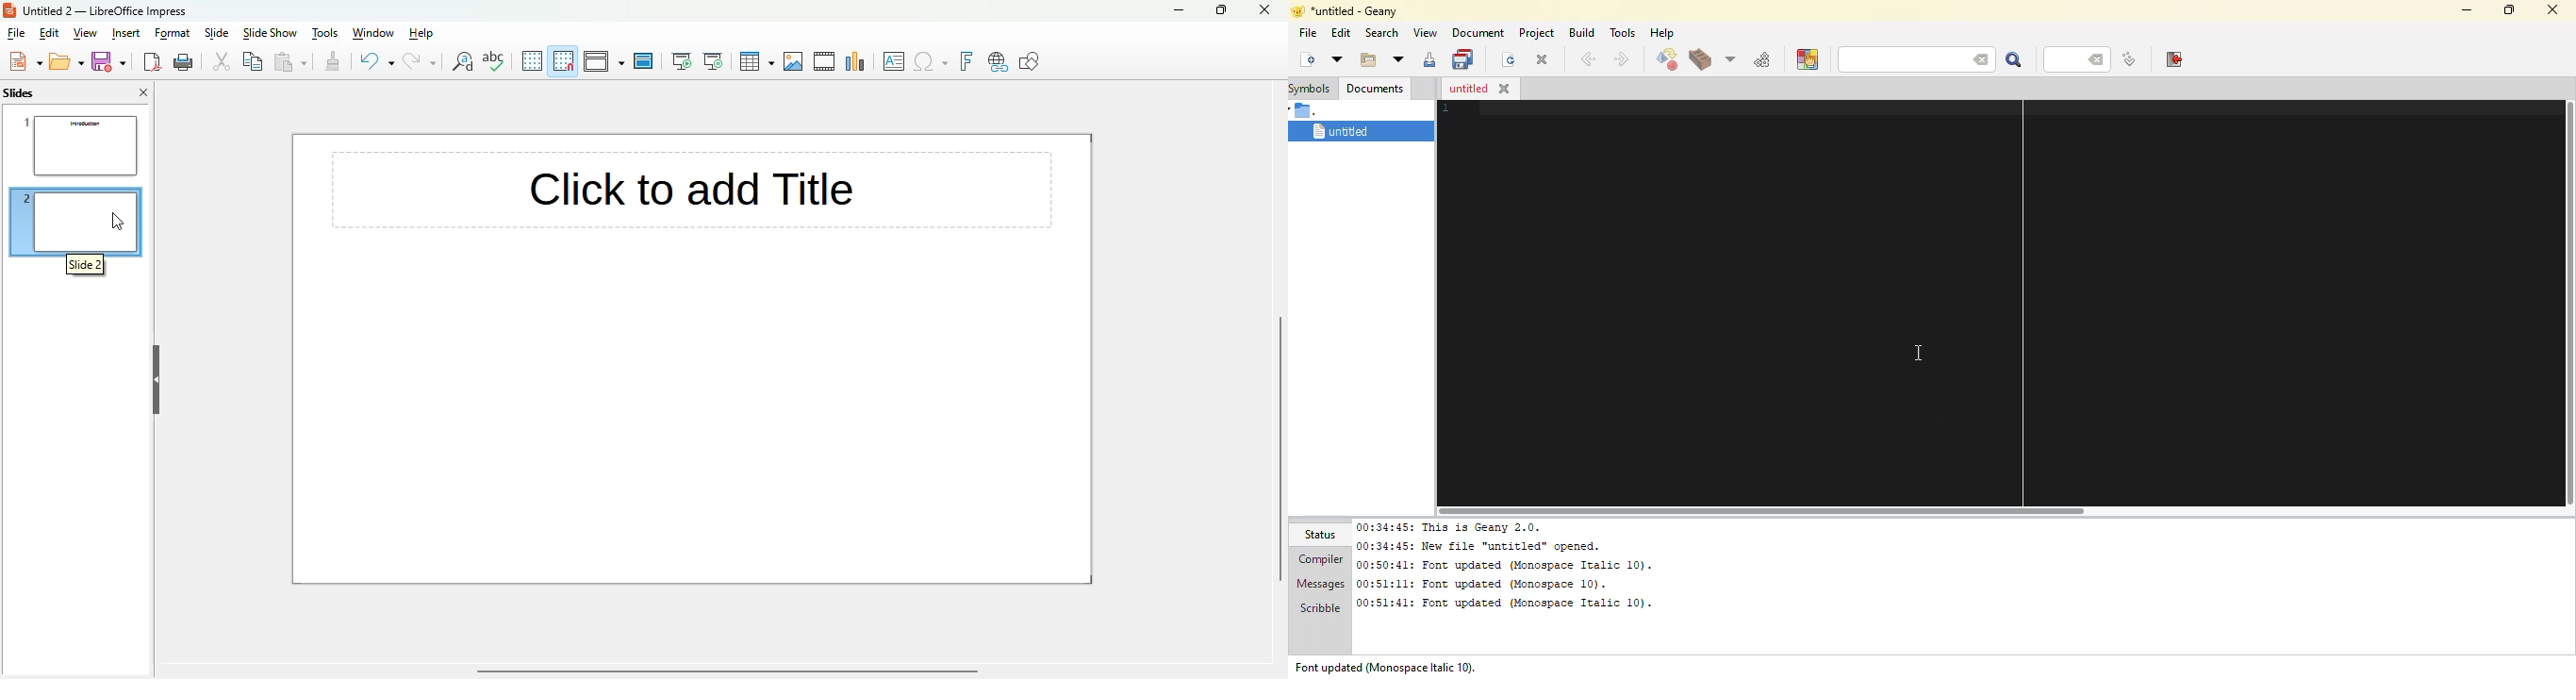 Image resolution: width=2576 pixels, height=700 pixels. Describe the element at coordinates (118, 220) in the screenshot. I see `cursor` at that location.